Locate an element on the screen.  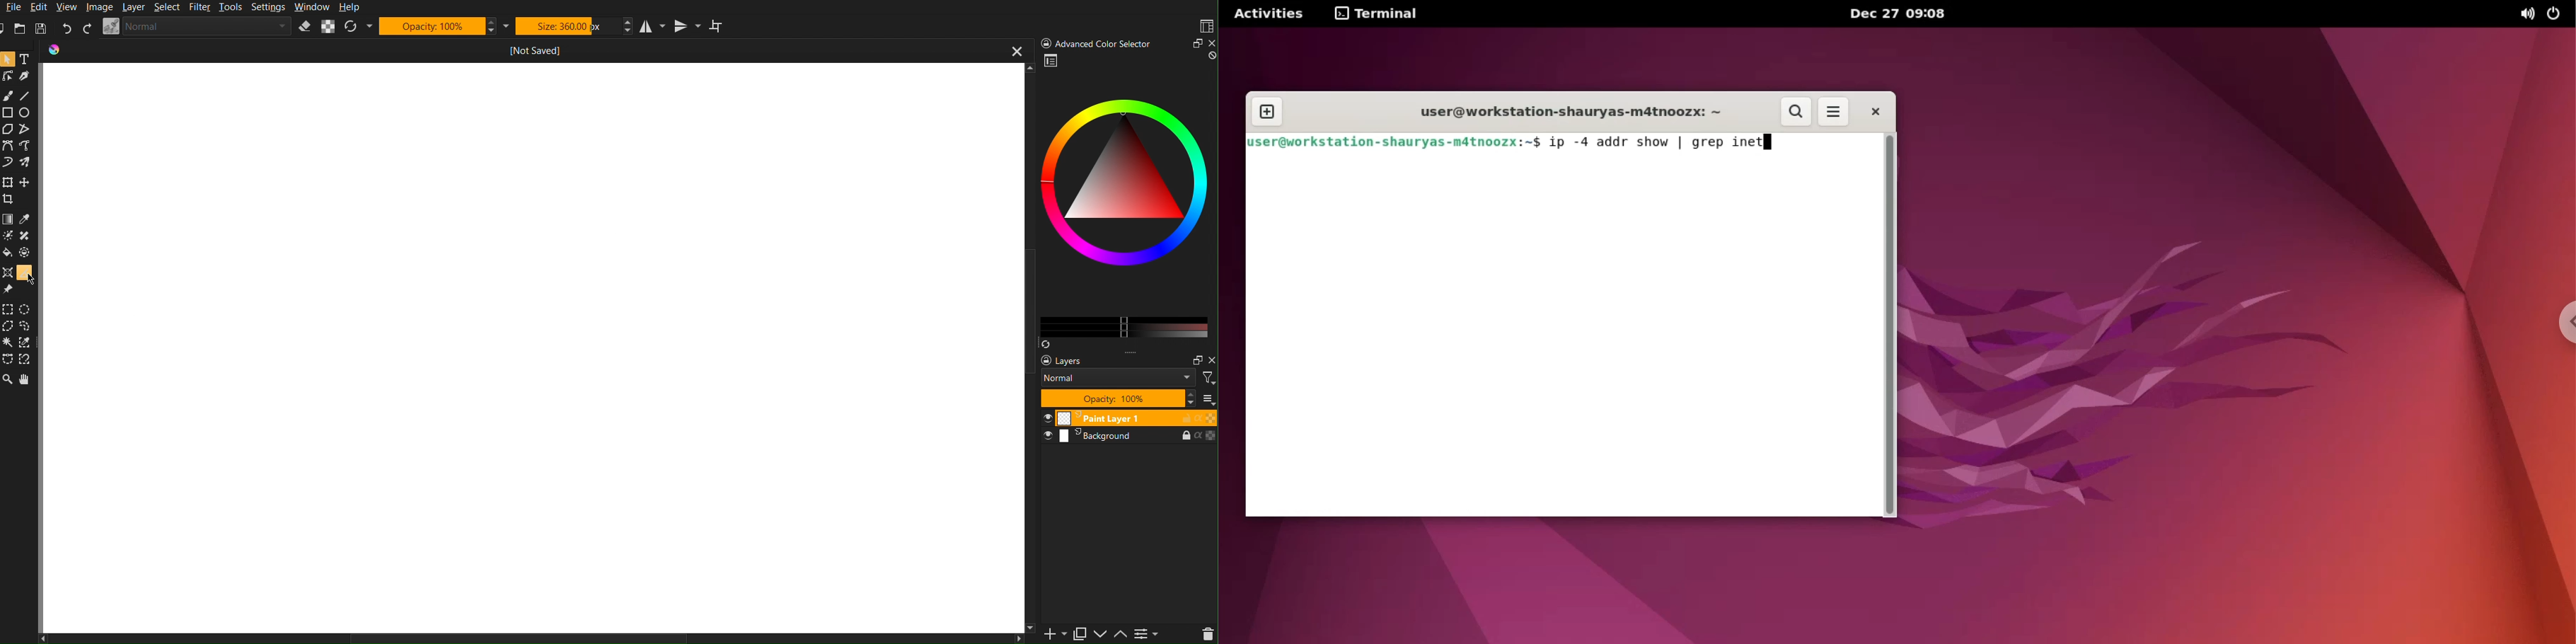
command input box is located at coordinates (1563, 336).